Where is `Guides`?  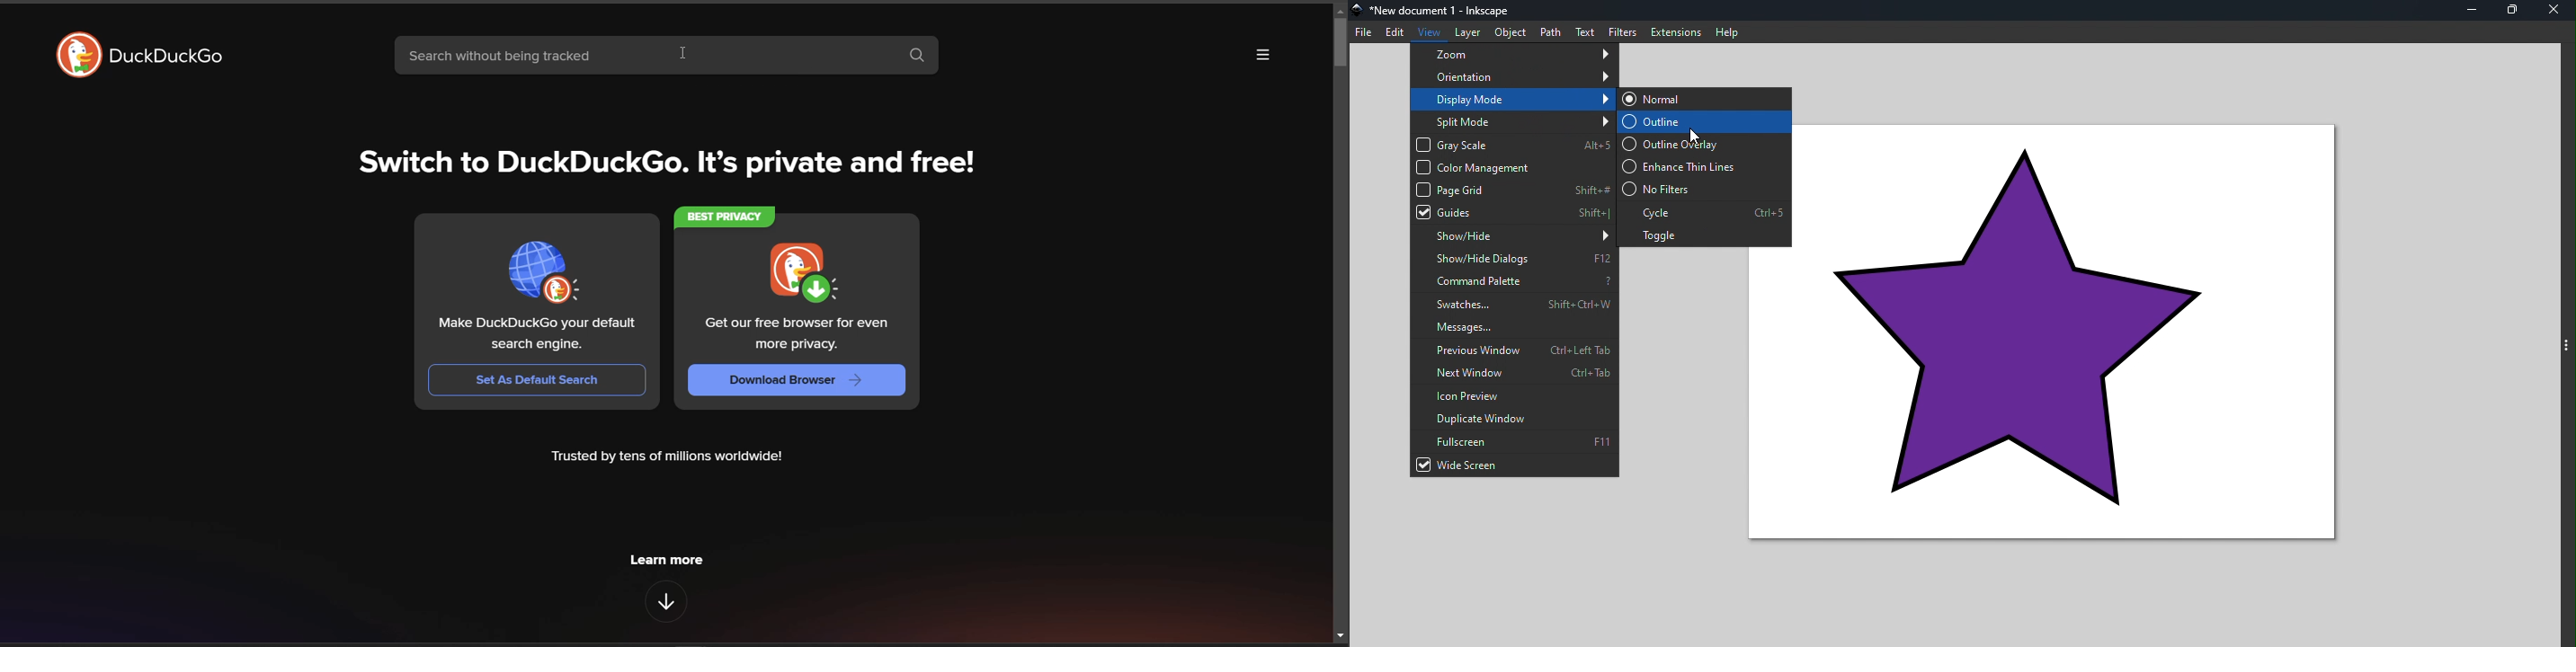
Guides is located at coordinates (1511, 213).